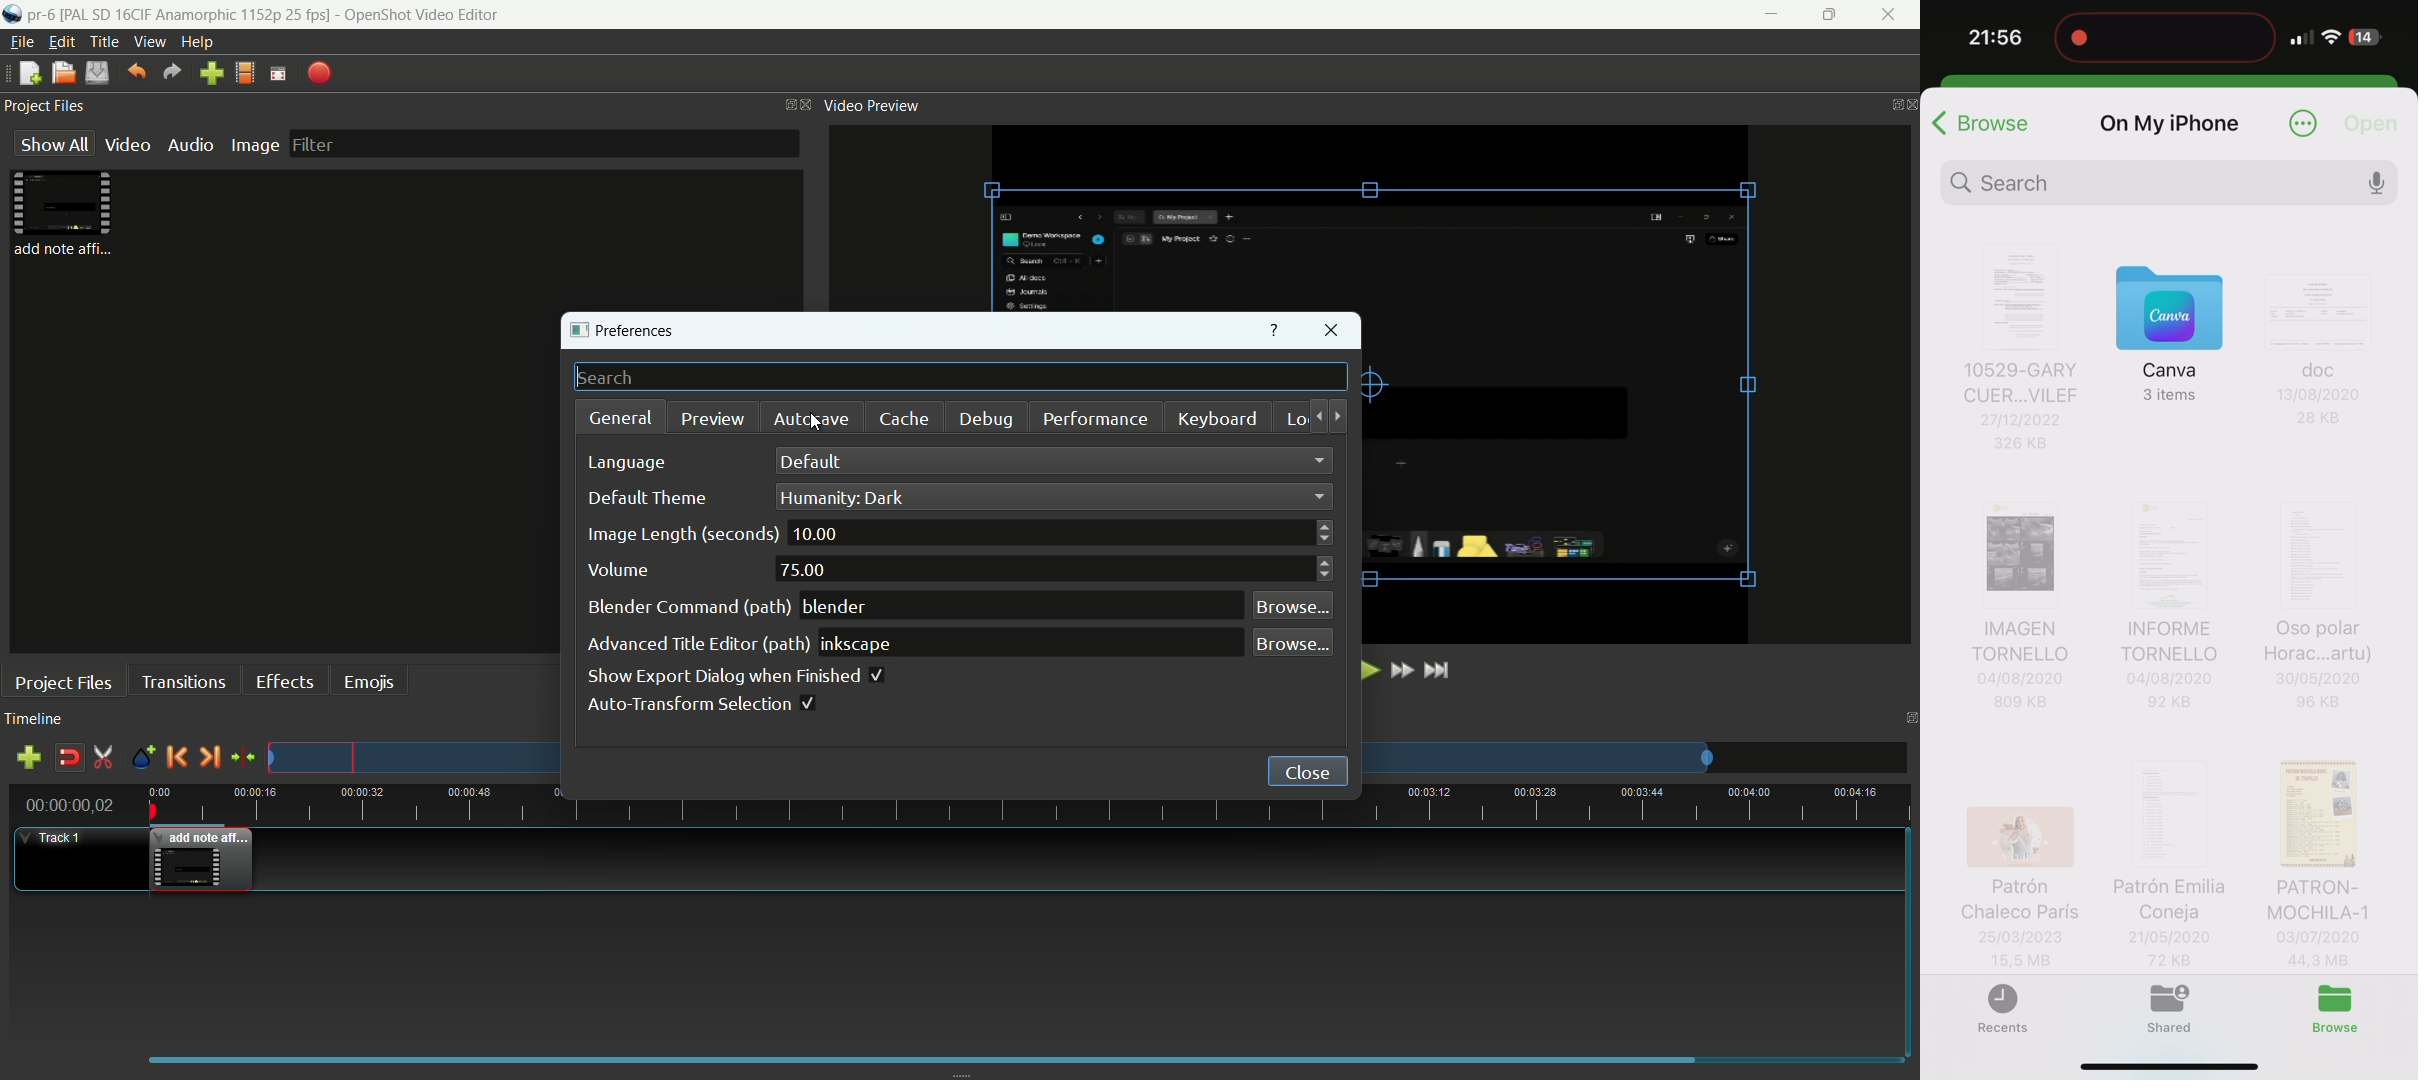 This screenshot has width=2436, height=1092. I want to click on open file, so click(63, 73).